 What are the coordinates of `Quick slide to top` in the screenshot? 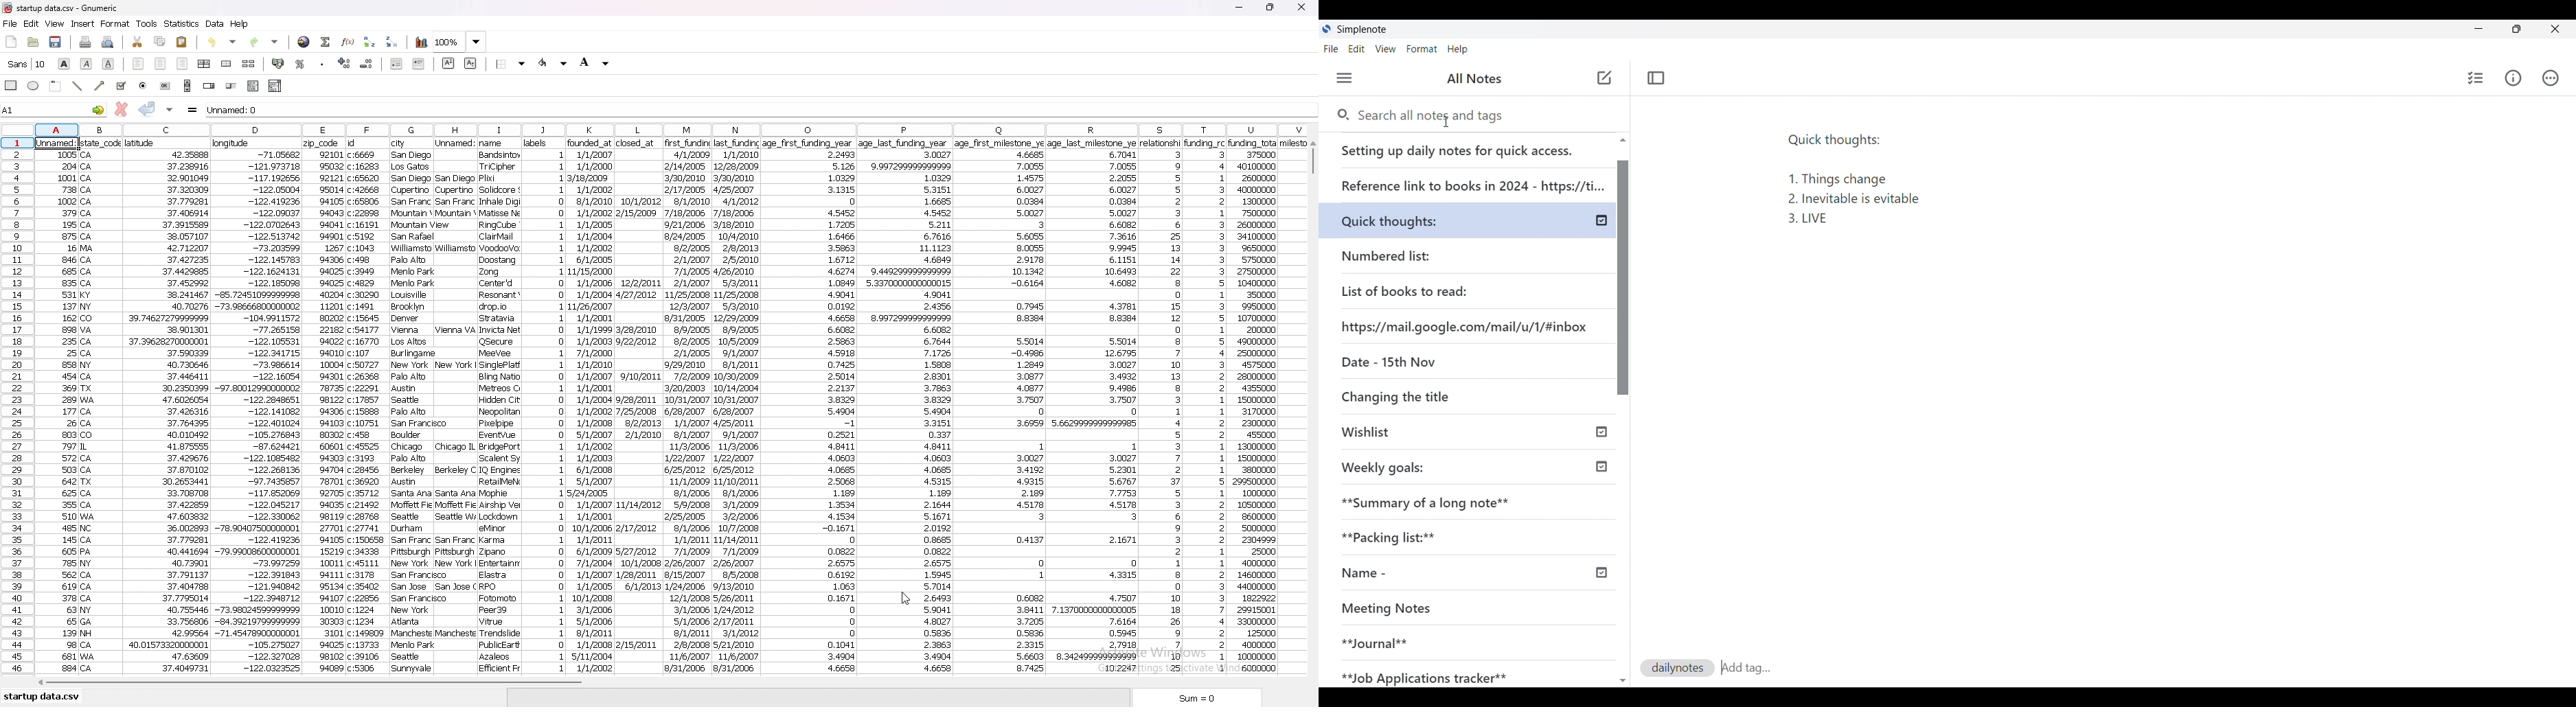 It's located at (1623, 681).